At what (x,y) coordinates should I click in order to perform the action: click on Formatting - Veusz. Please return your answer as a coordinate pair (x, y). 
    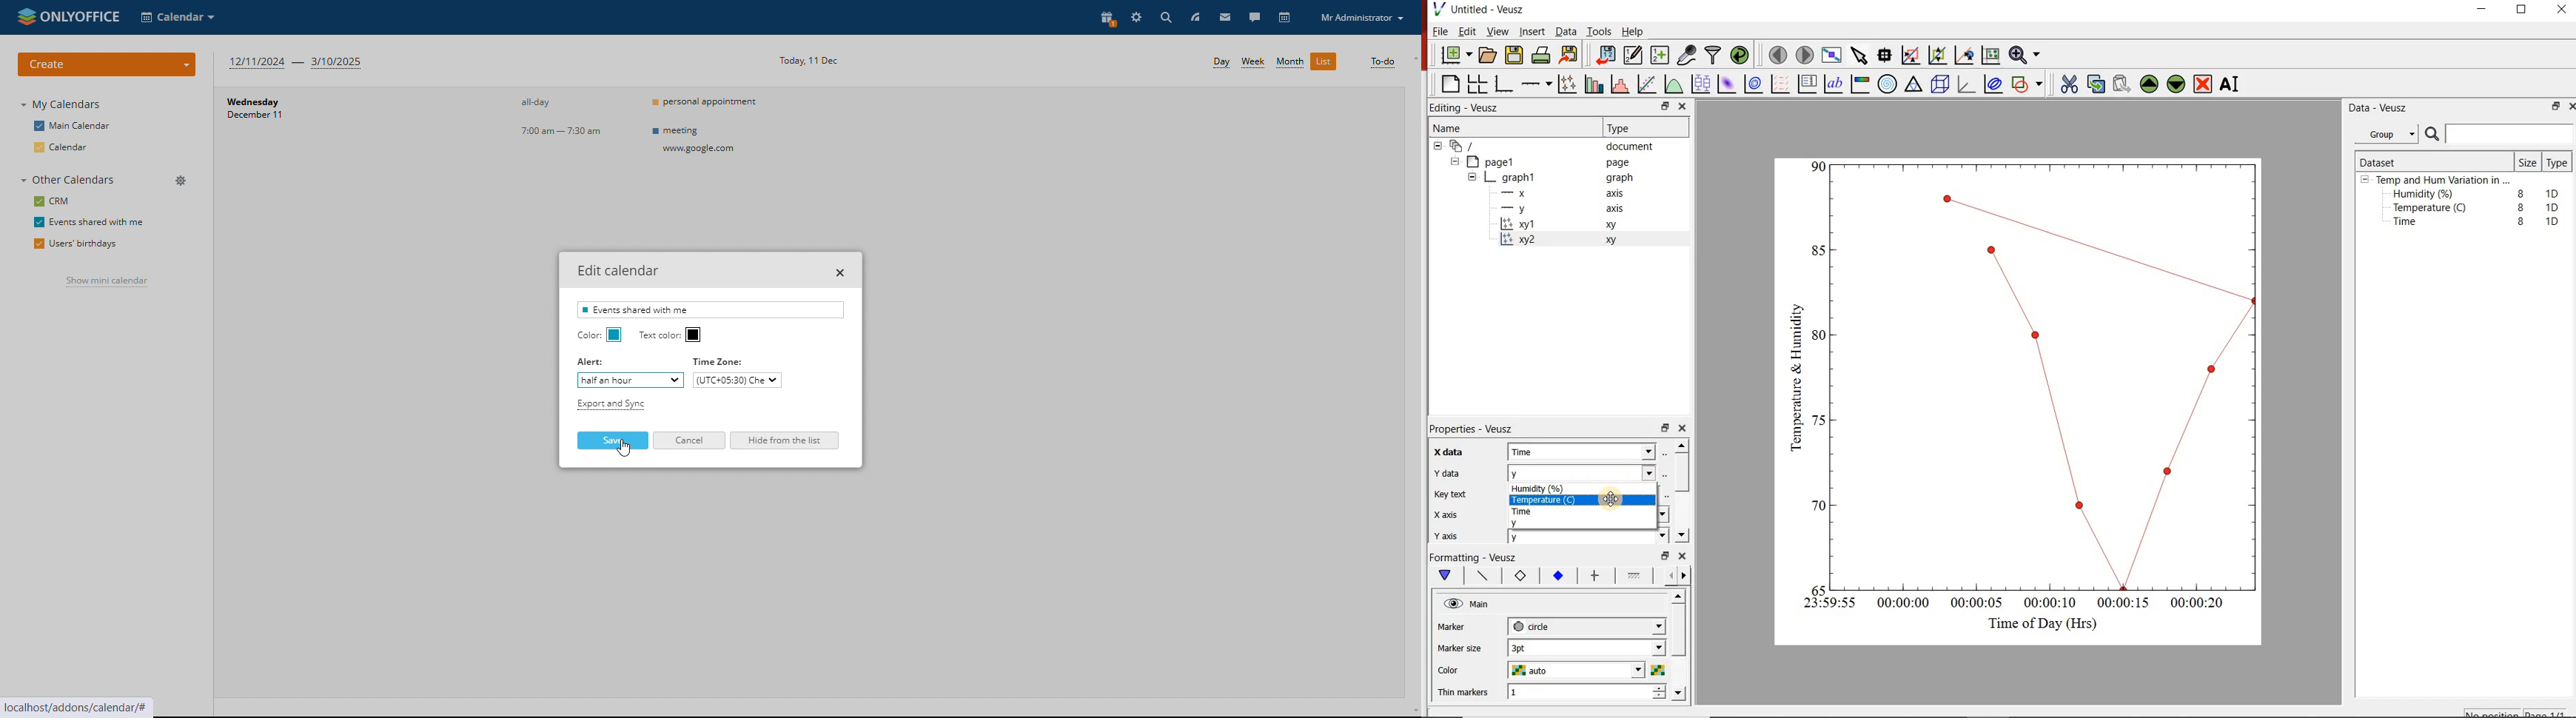
    Looking at the image, I should click on (1476, 558).